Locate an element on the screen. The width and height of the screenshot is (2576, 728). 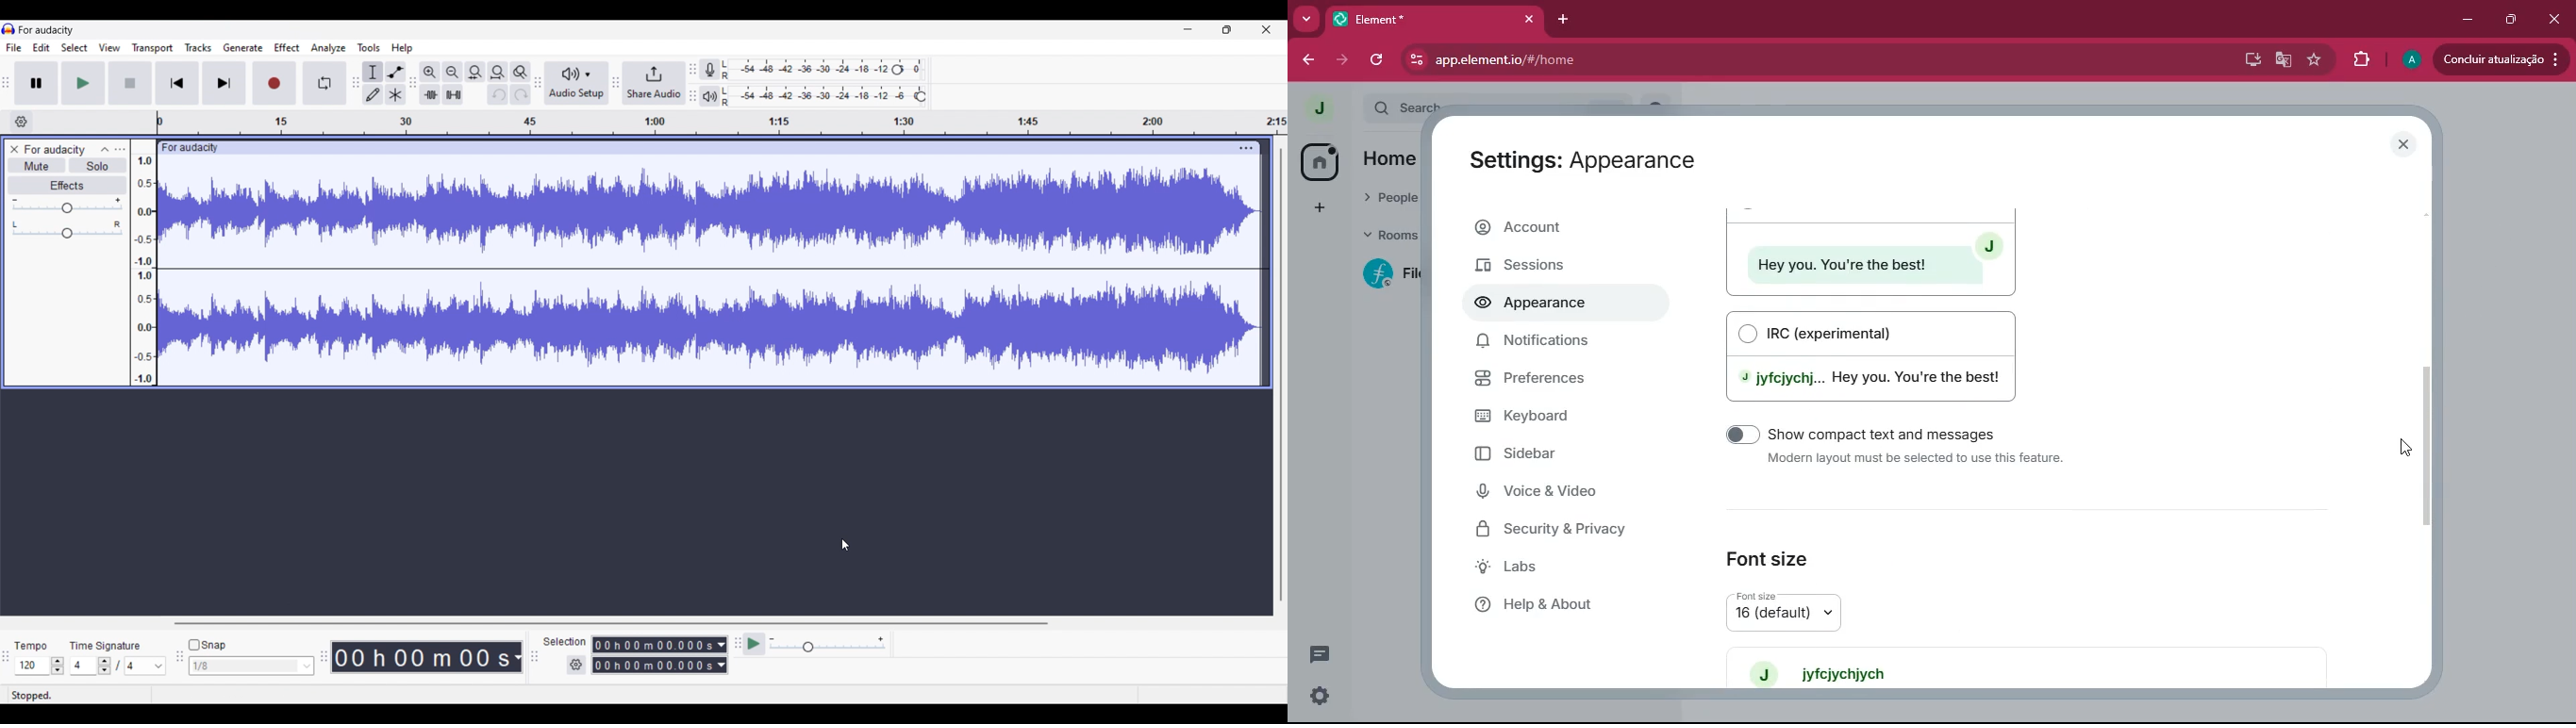
profile is located at coordinates (2408, 61).